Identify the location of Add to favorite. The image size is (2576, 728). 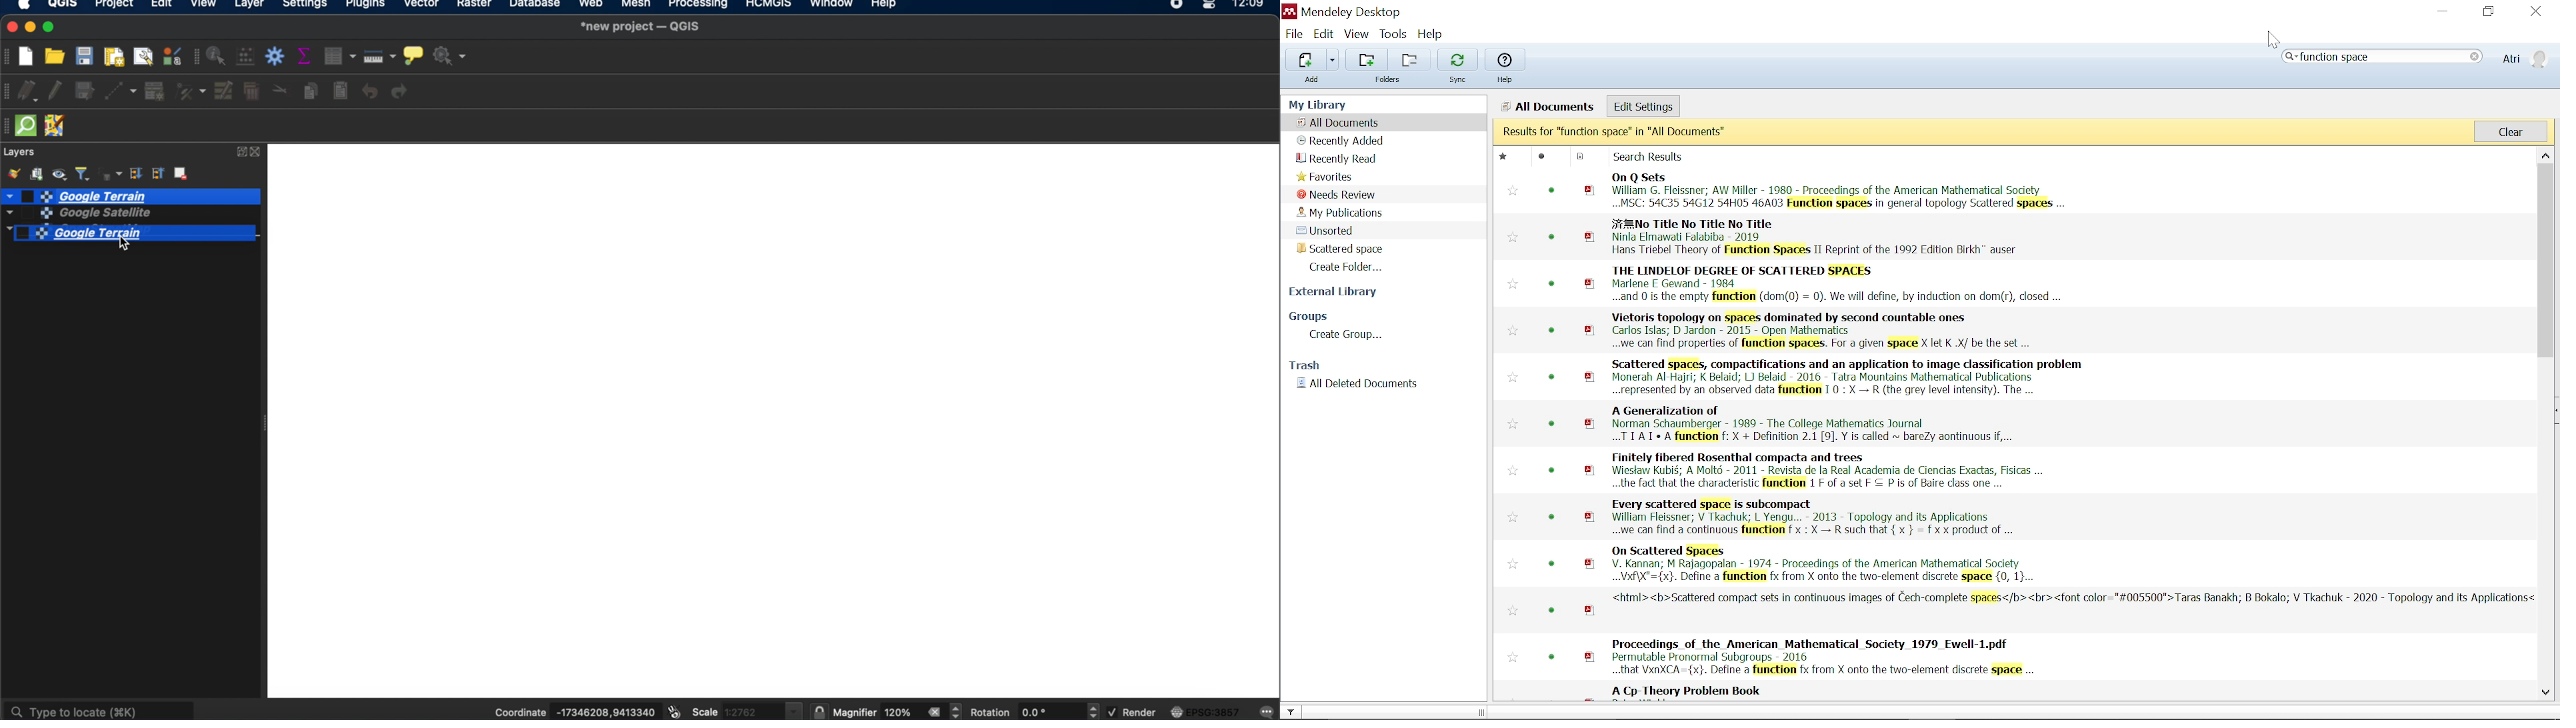
(1513, 237).